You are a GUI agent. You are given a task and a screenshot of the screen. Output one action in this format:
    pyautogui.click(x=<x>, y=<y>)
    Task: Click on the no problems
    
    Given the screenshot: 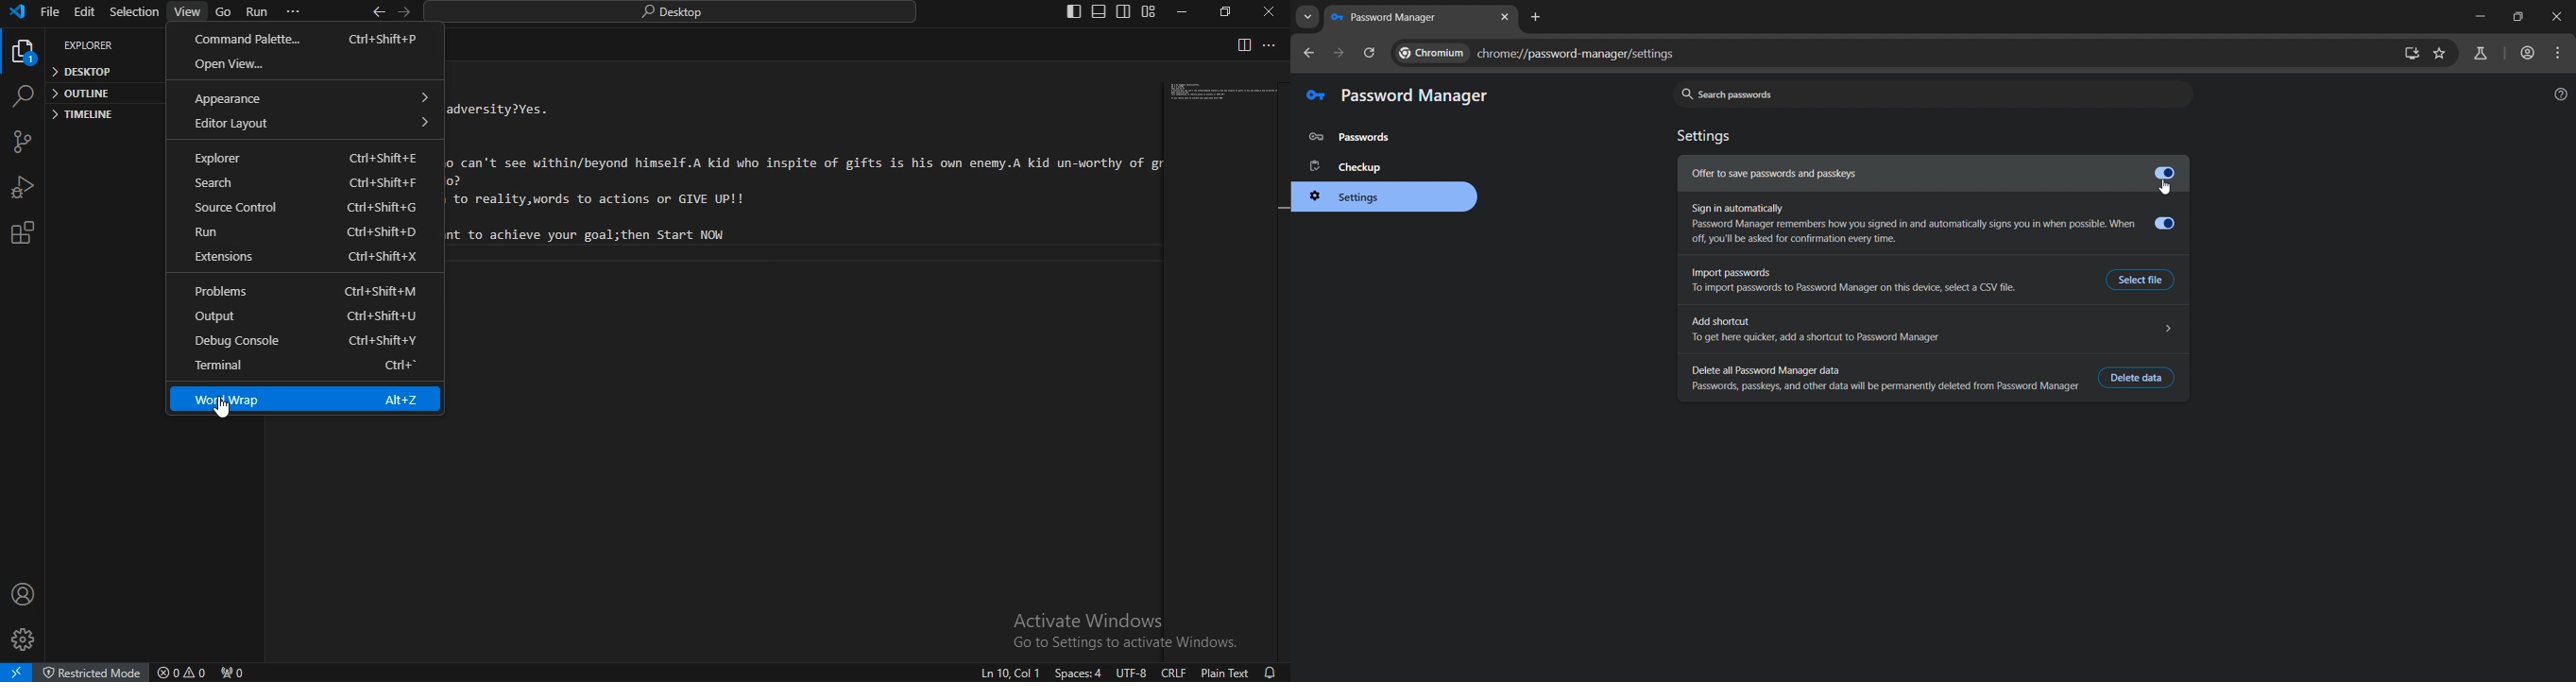 What is the action you would take?
    pyautogui.click(x=180, y=673)
    